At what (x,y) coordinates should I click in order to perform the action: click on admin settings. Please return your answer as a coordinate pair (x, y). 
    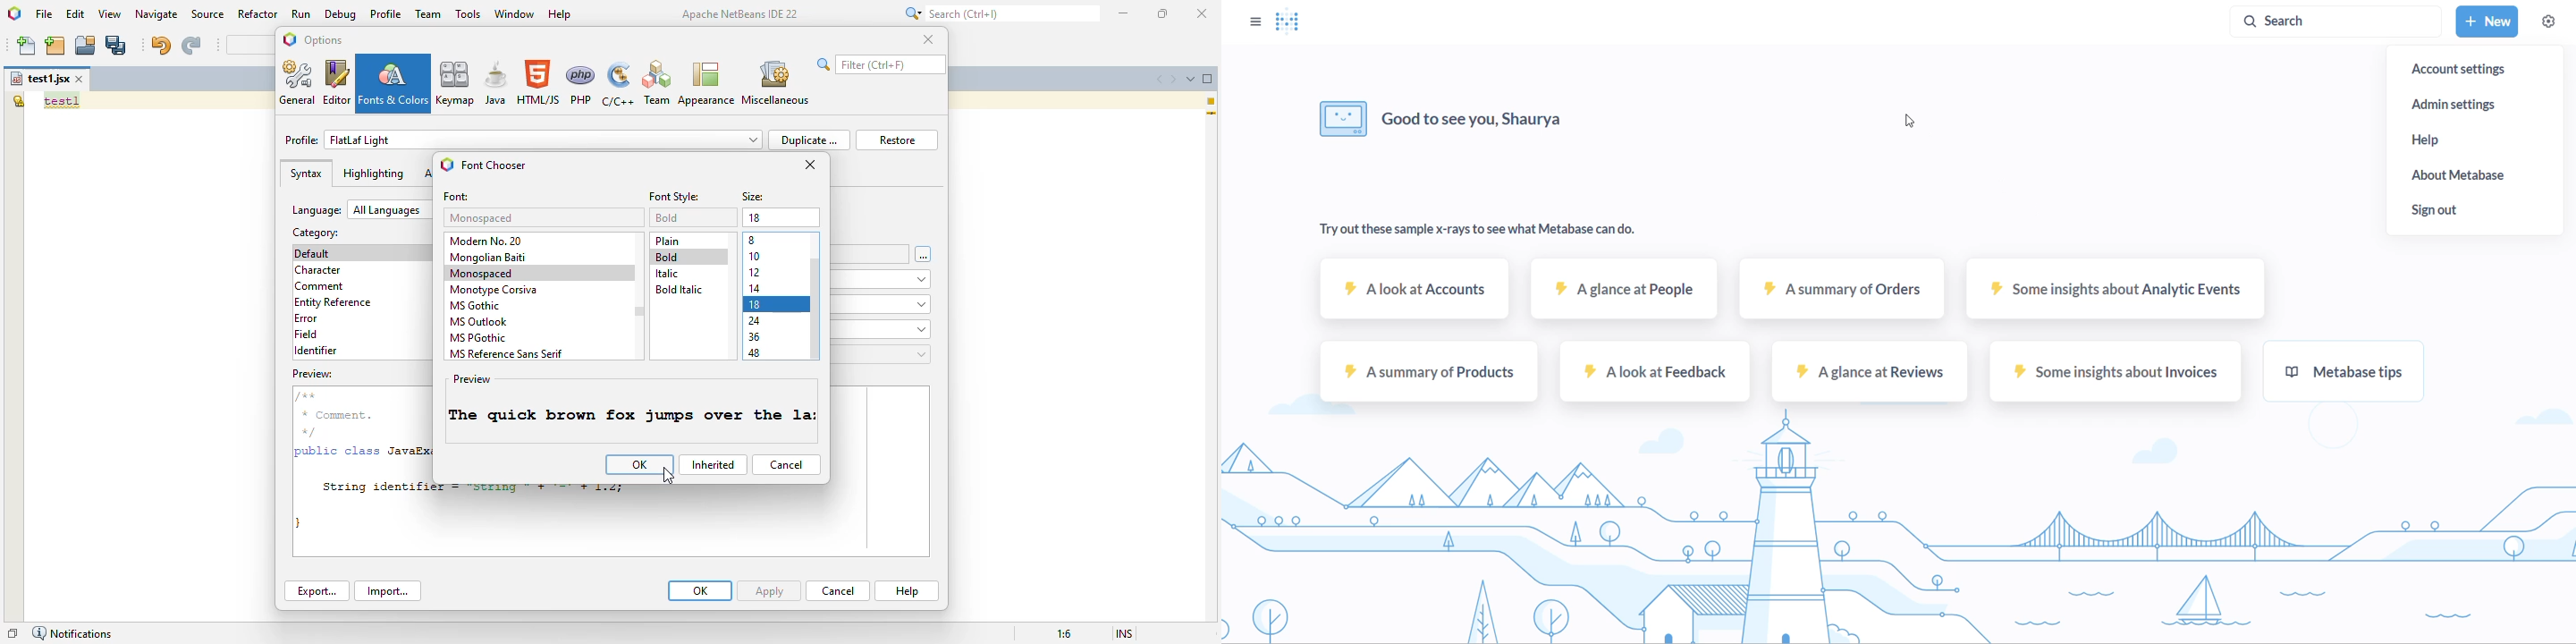
    Looking at the image, I should click on (2477, 103).